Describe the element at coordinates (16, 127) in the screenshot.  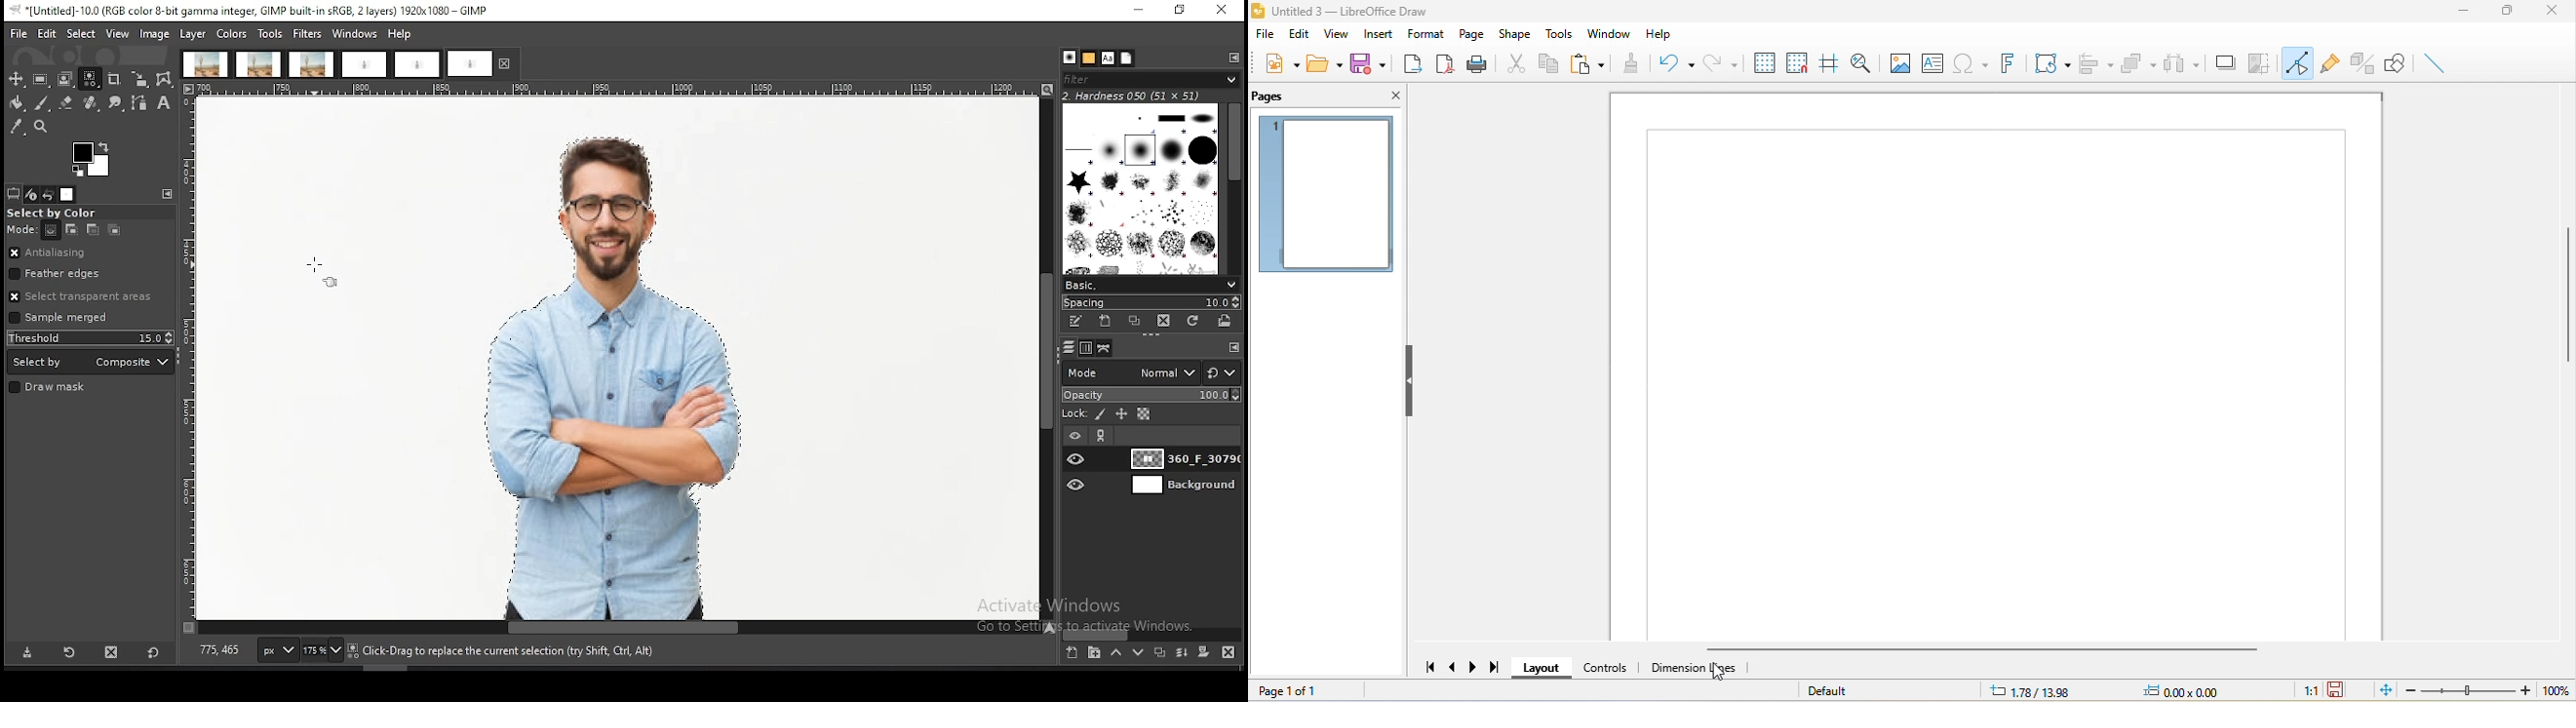
I see `color picker tool` at that location.